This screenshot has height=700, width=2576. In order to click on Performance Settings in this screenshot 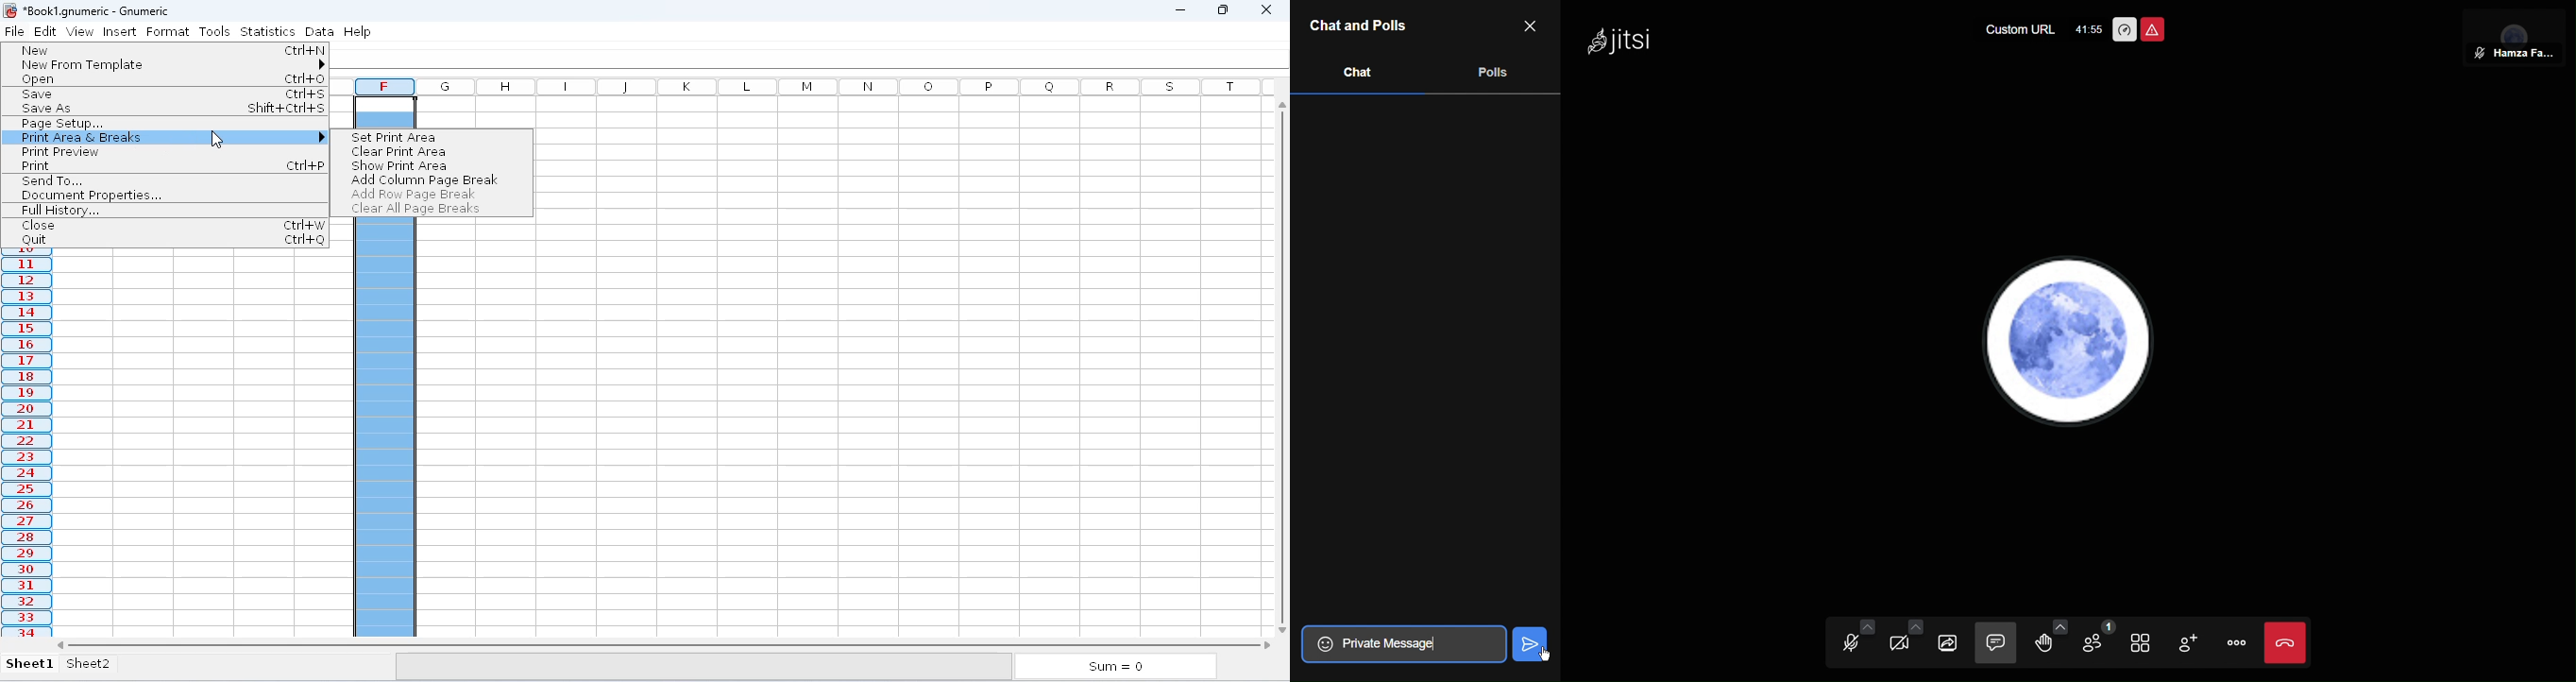, I will do `click(2121, 29)`.